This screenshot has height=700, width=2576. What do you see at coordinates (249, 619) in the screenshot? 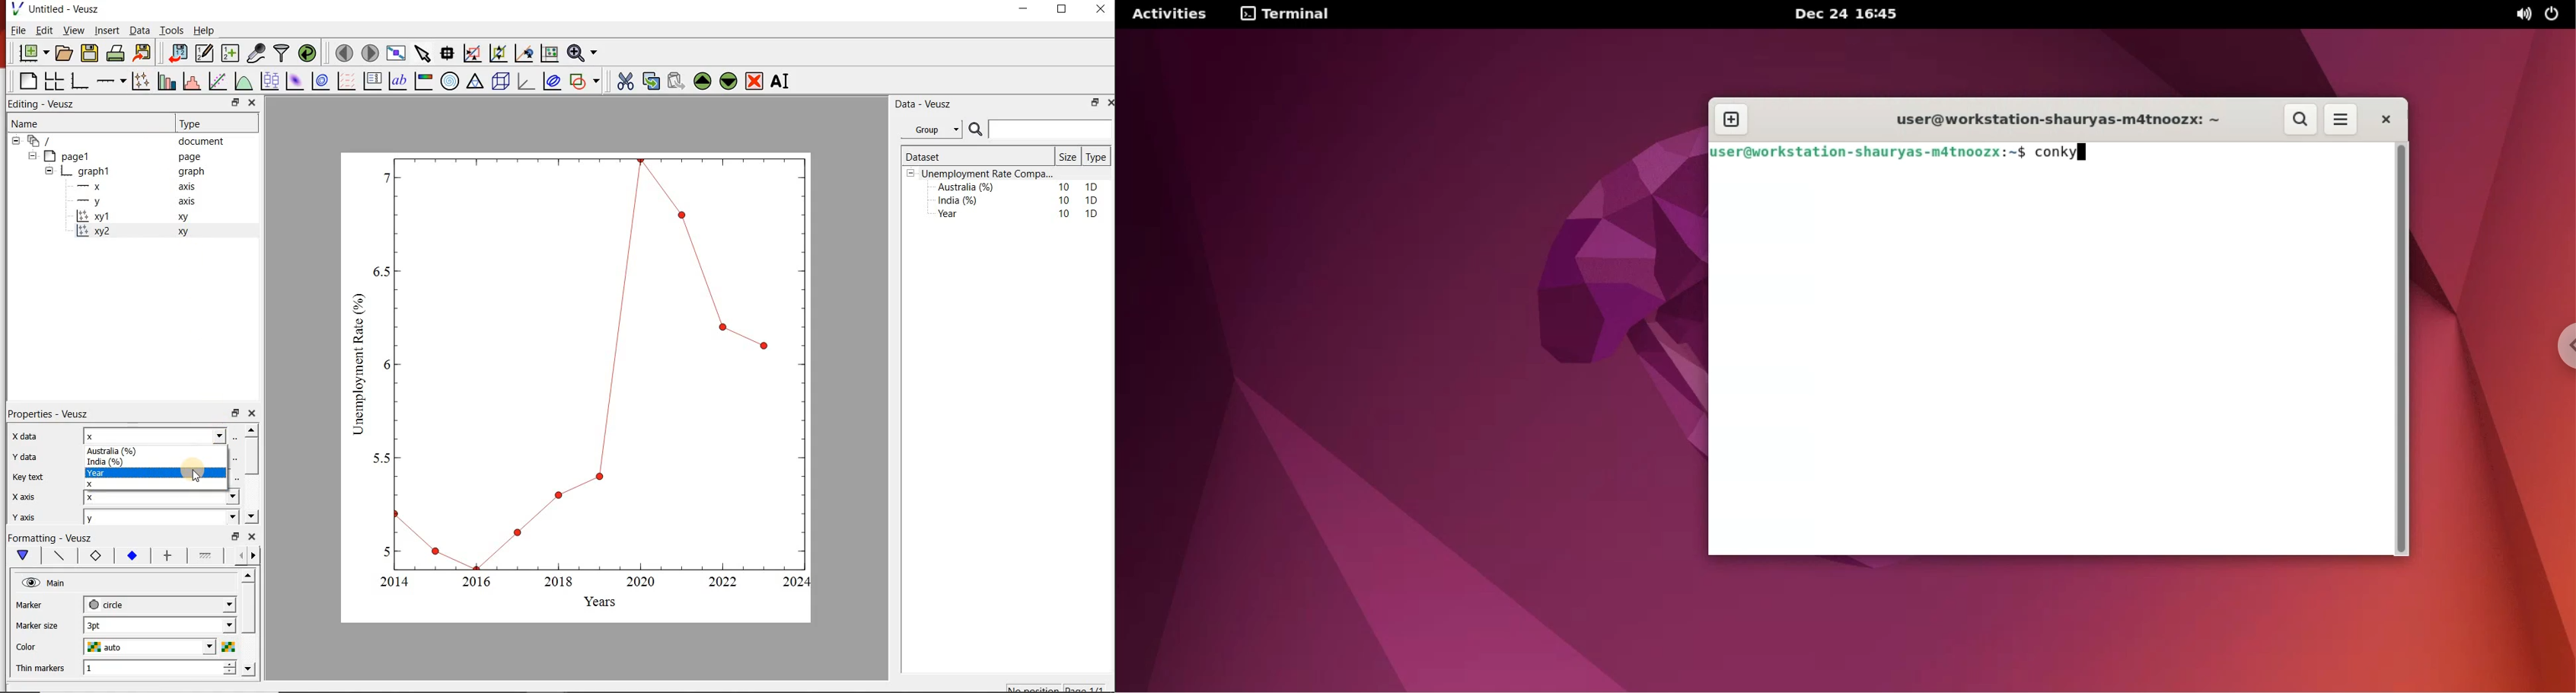
I see `scroll bar` at bounding box center [249, 619].